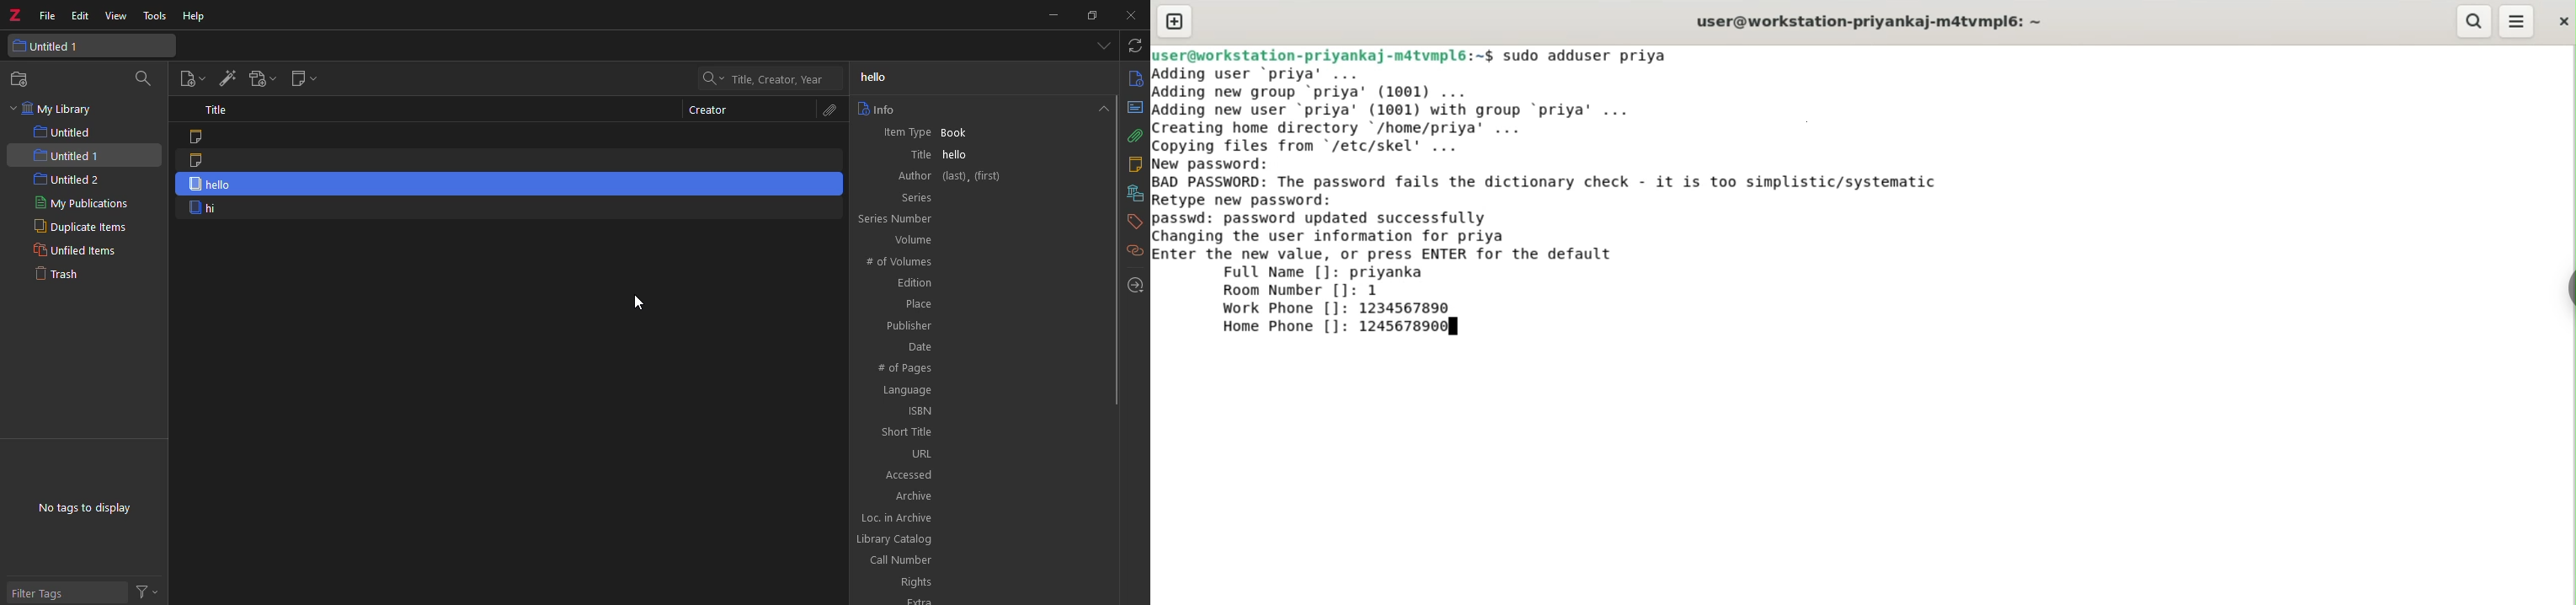  What do you see at coordinates (217, 110) in the screenshot?
I see `title` at bounding box center [217, 110].